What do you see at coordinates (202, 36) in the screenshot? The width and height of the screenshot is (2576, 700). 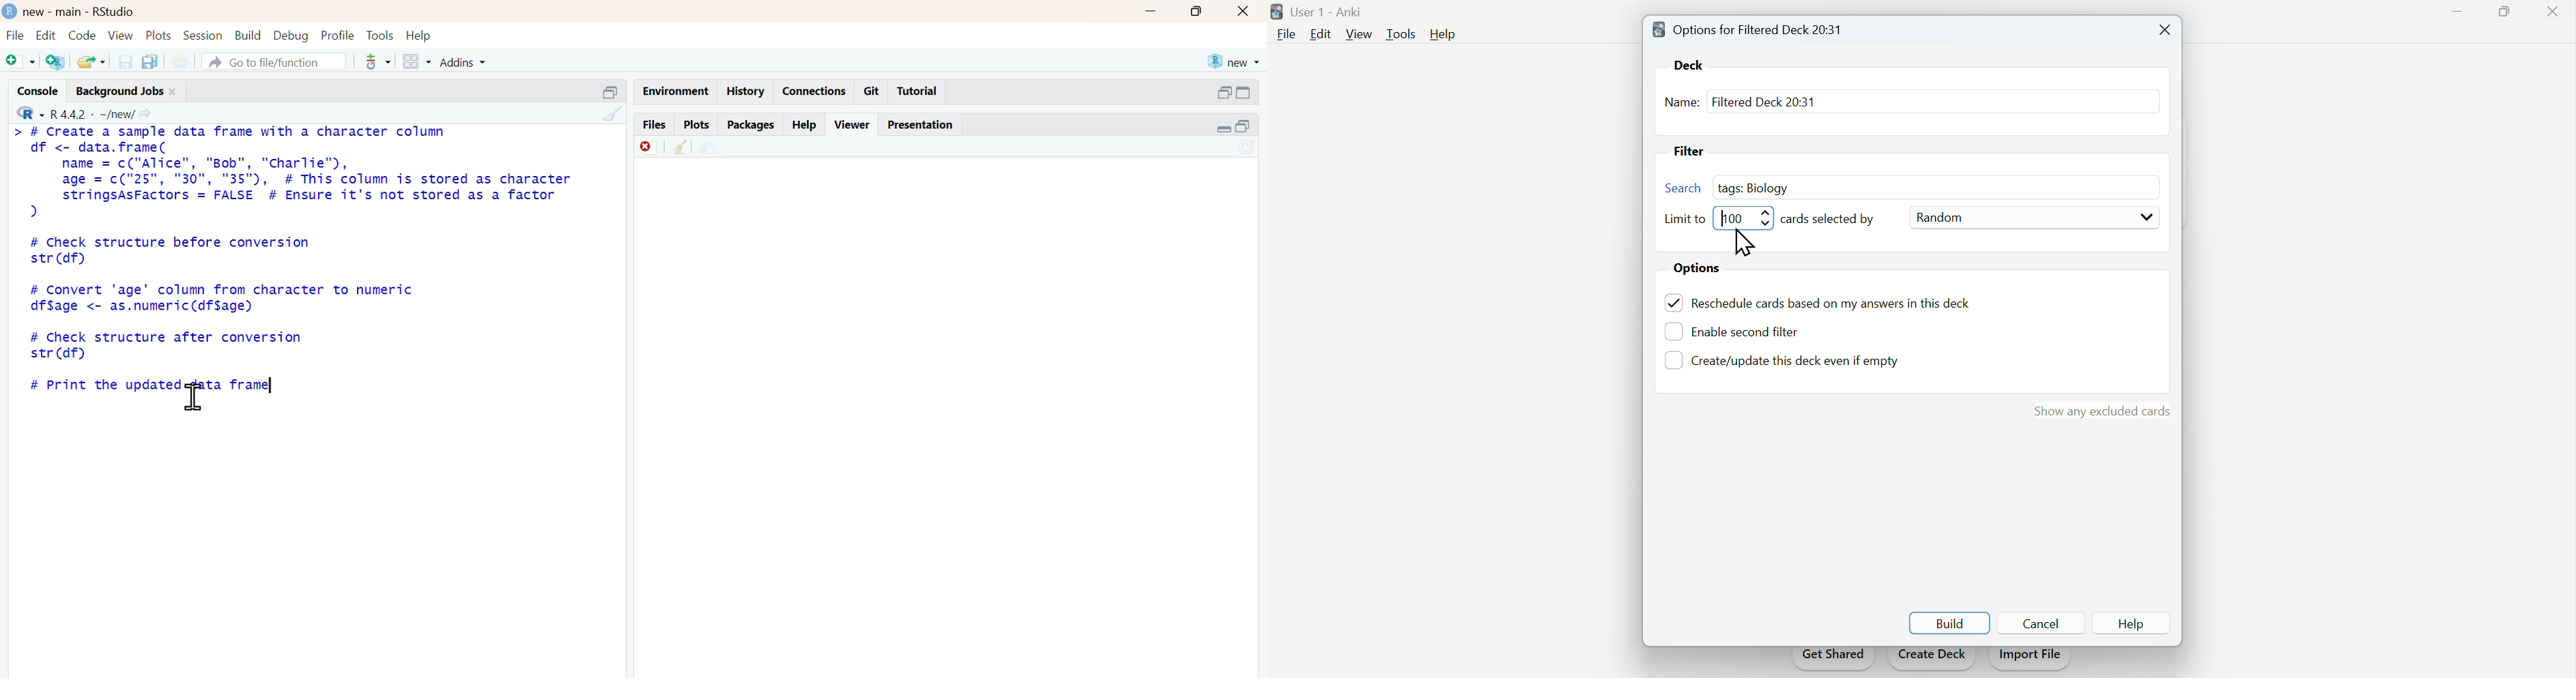 I see `session` at bounding box center [202, 36].